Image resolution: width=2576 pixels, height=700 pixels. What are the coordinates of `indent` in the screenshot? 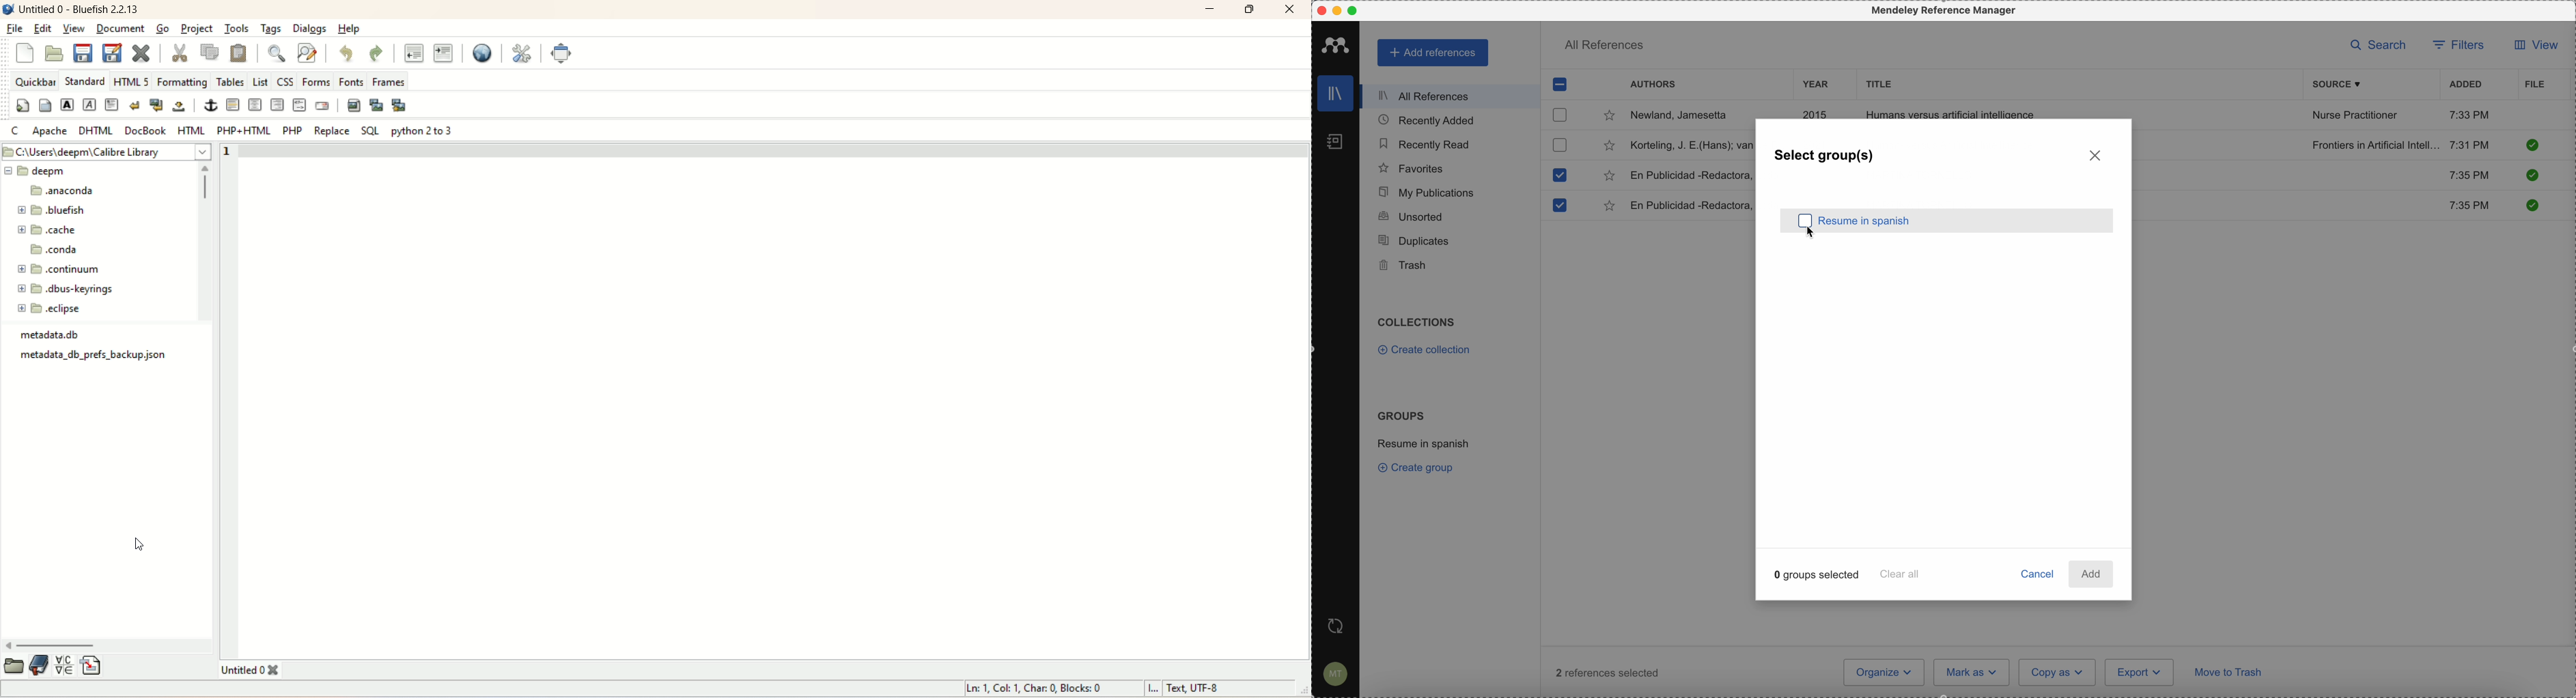 It's located at (442, 52).